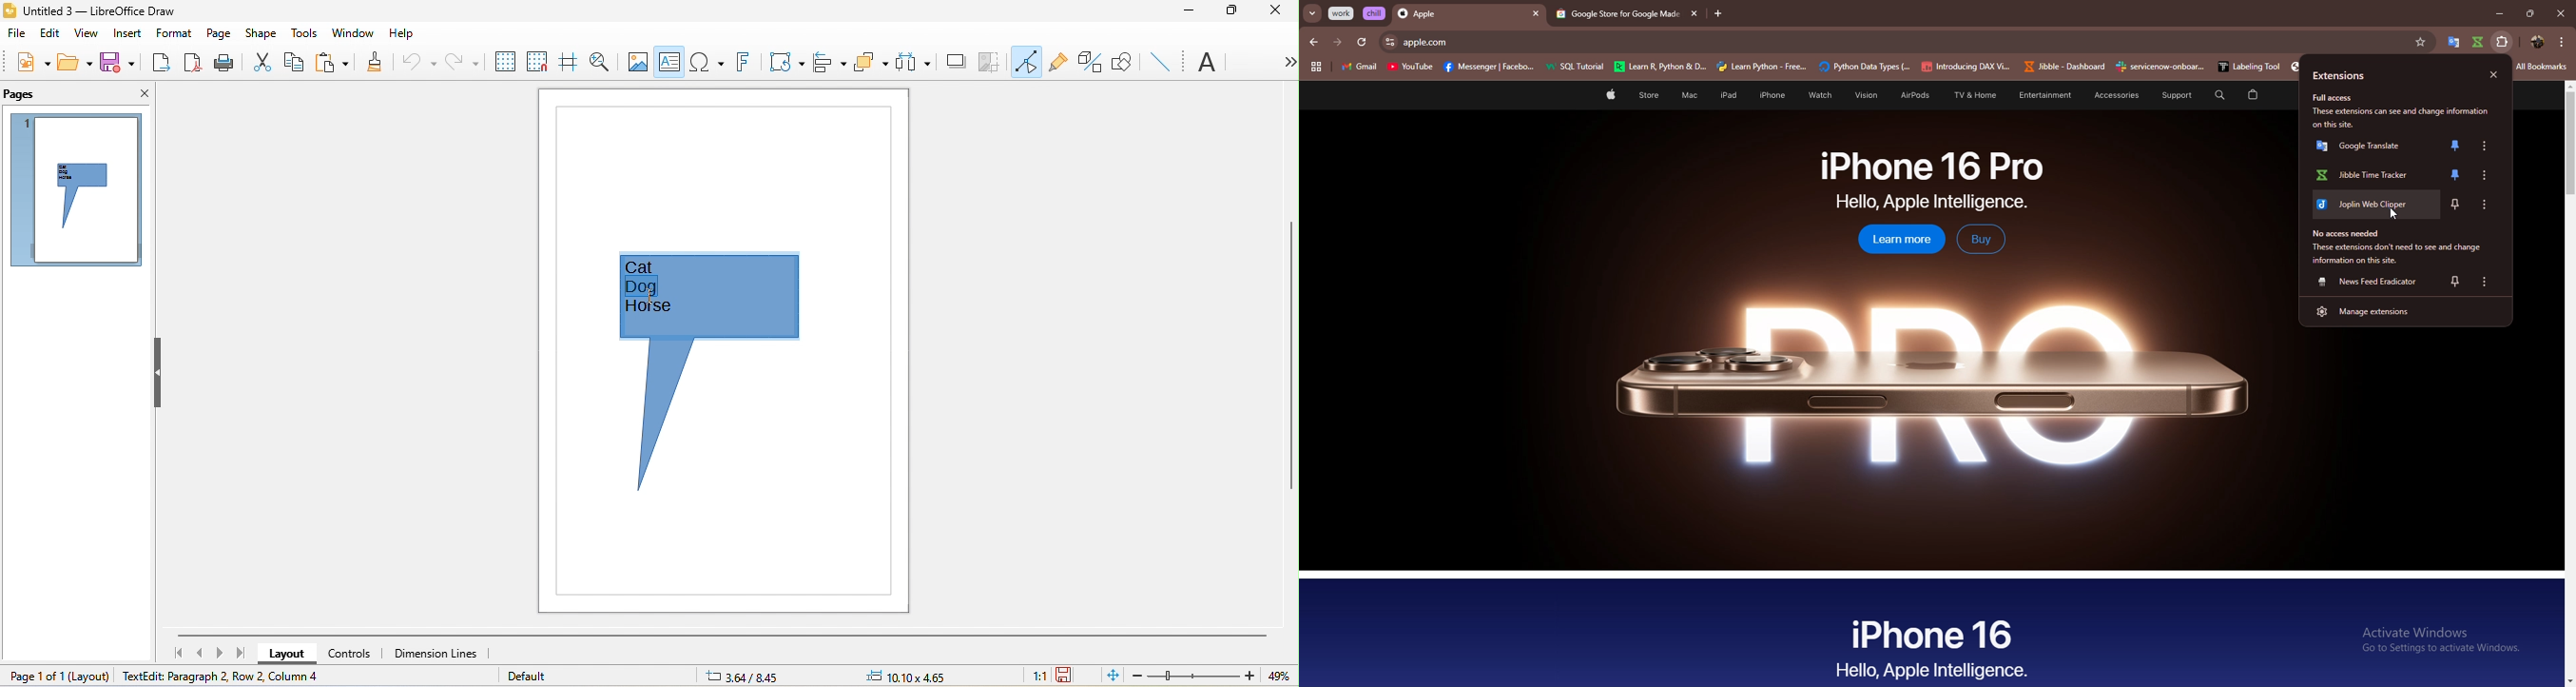  What do you see at coordinates (2405, 311) in the screenshot?
I see `manage extensions` at bounding box center [2405, 311].